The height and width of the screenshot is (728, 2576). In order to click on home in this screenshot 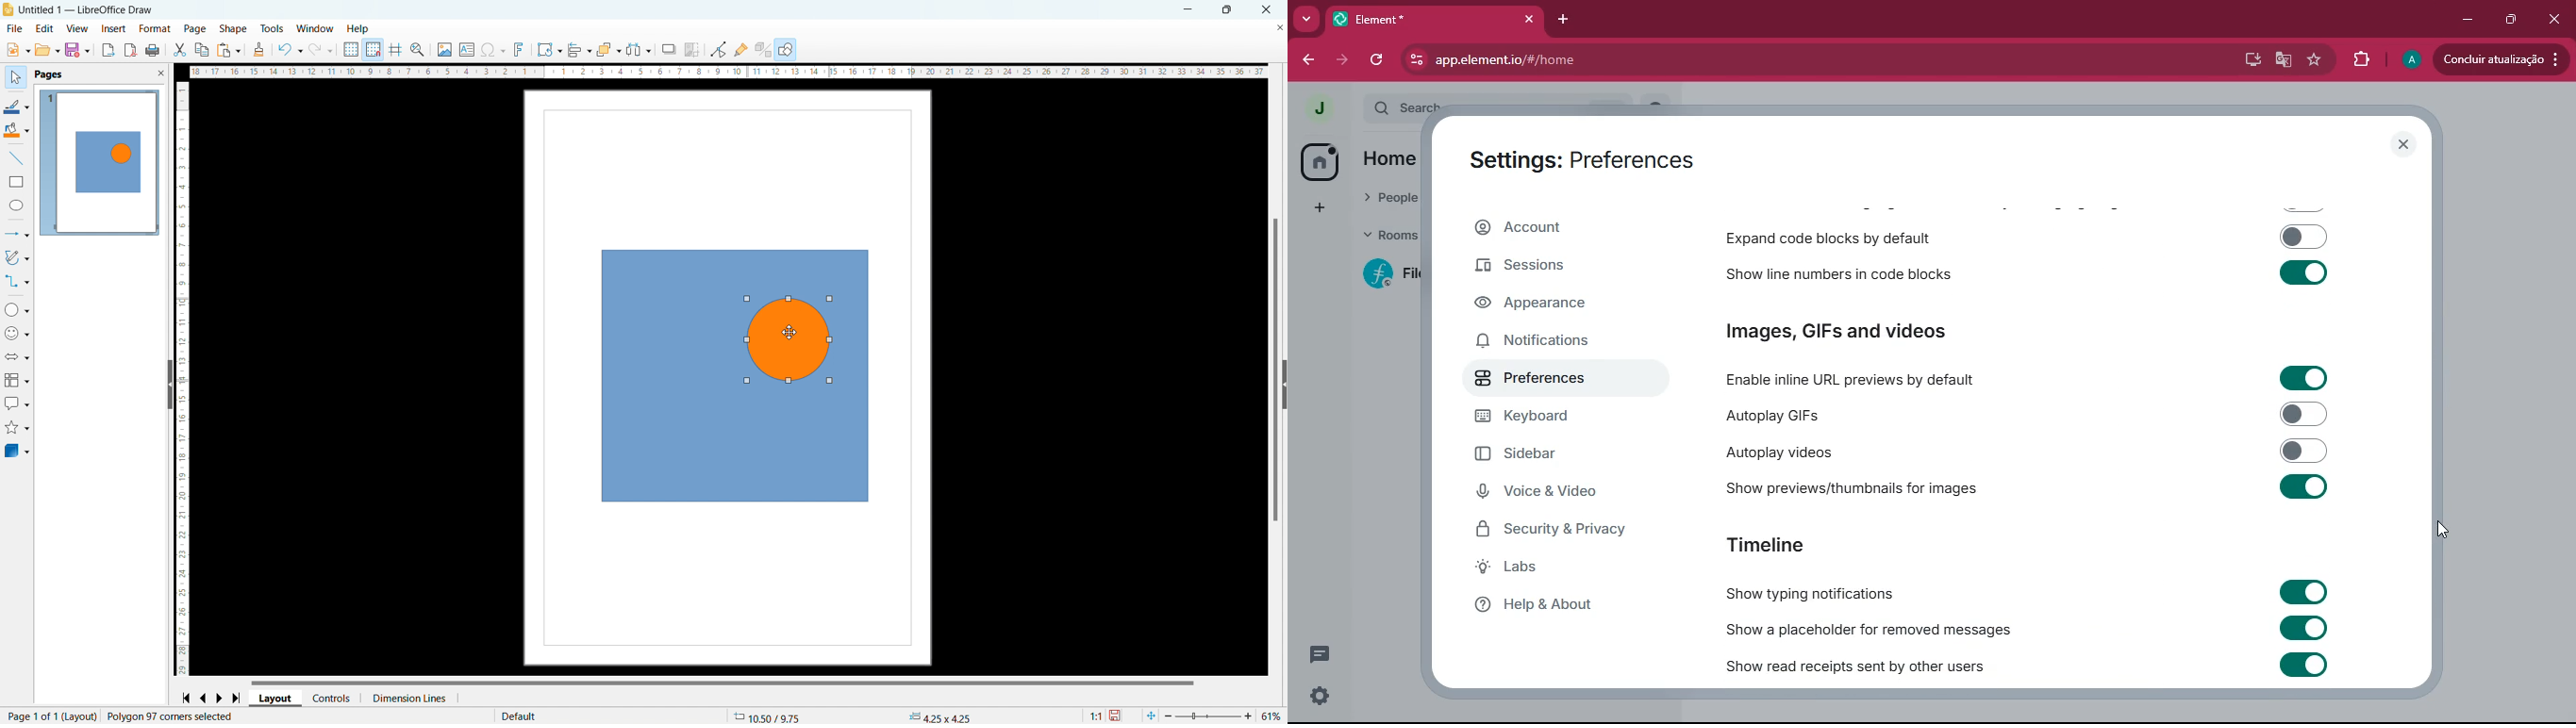, I will do `click(1323, 160)`.